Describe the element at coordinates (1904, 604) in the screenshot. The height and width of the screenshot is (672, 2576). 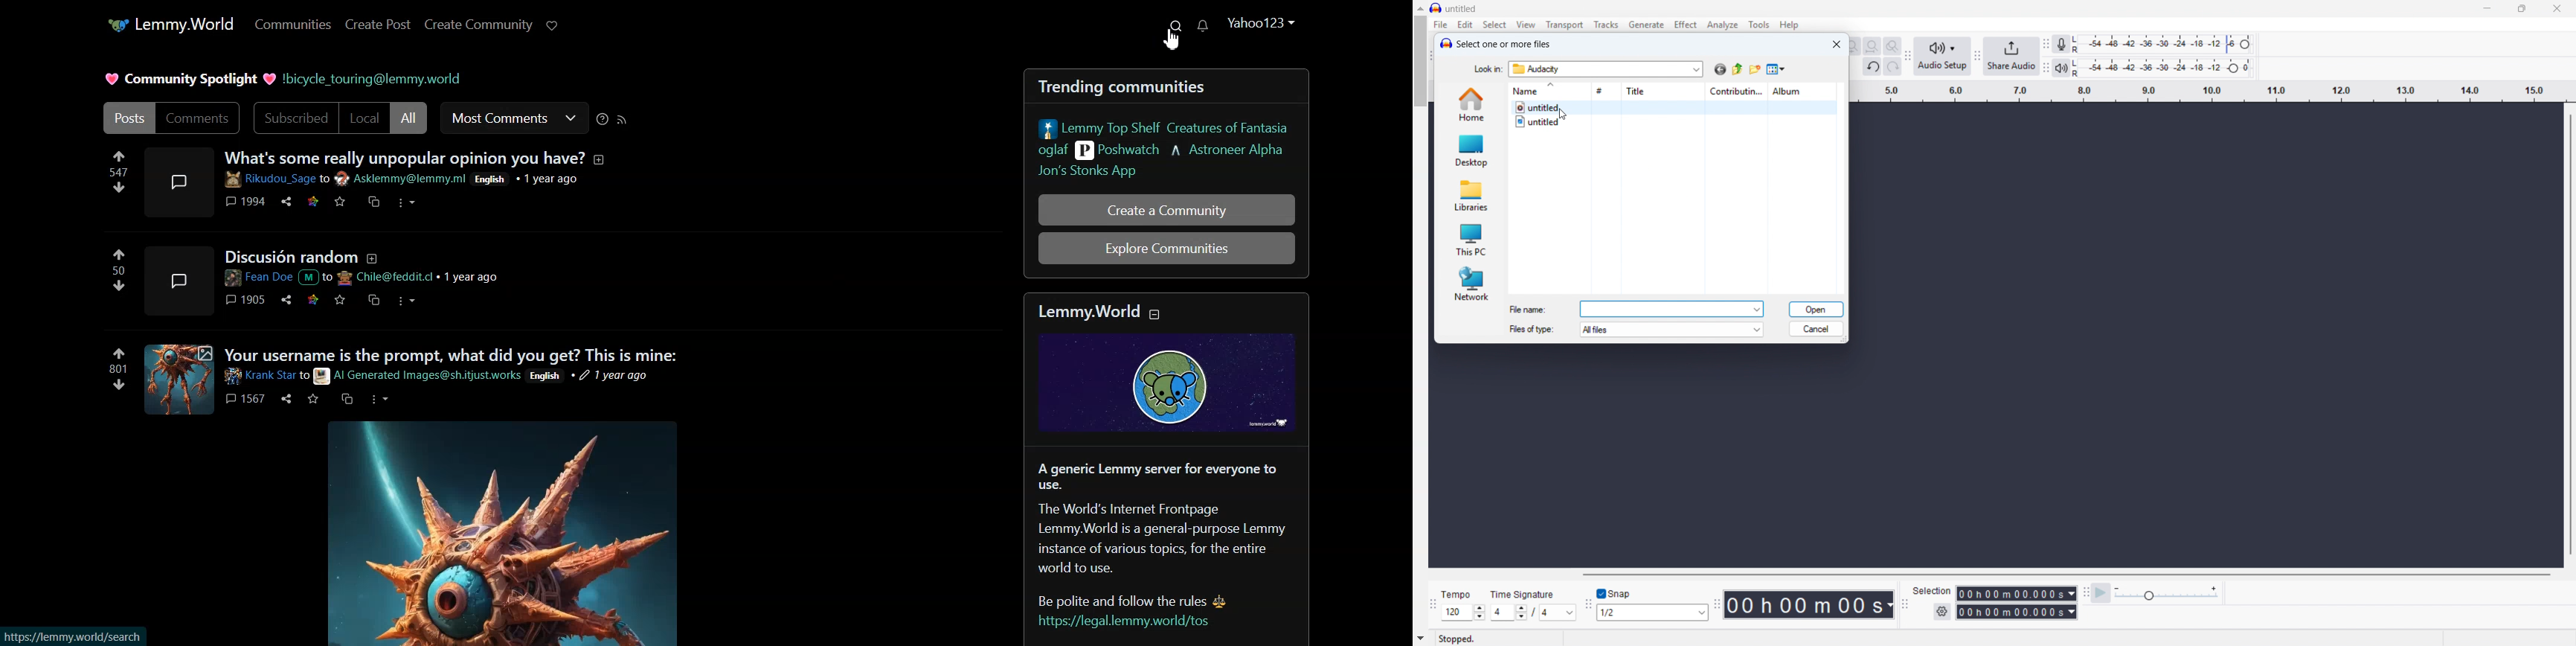
I see `Selection toolbar ` at that location.